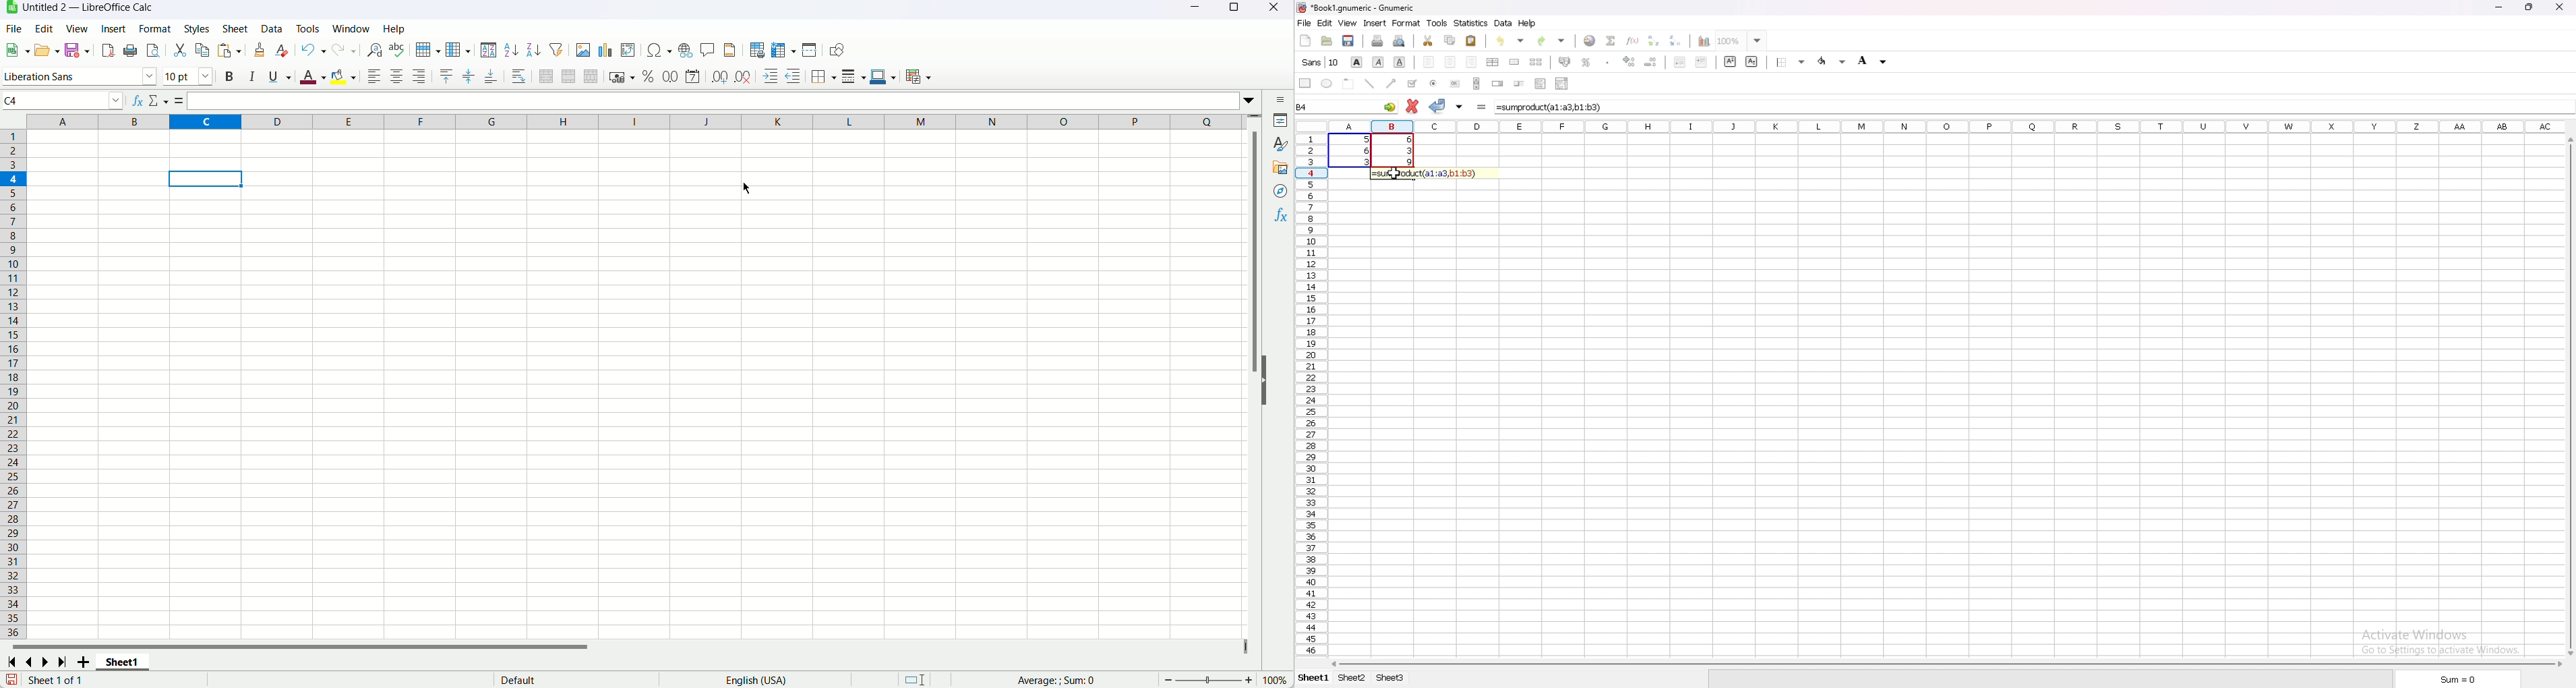 Image resolution: width=2576 pixels, height=700 pixels. I want to click on Text language, so click(756, 679).